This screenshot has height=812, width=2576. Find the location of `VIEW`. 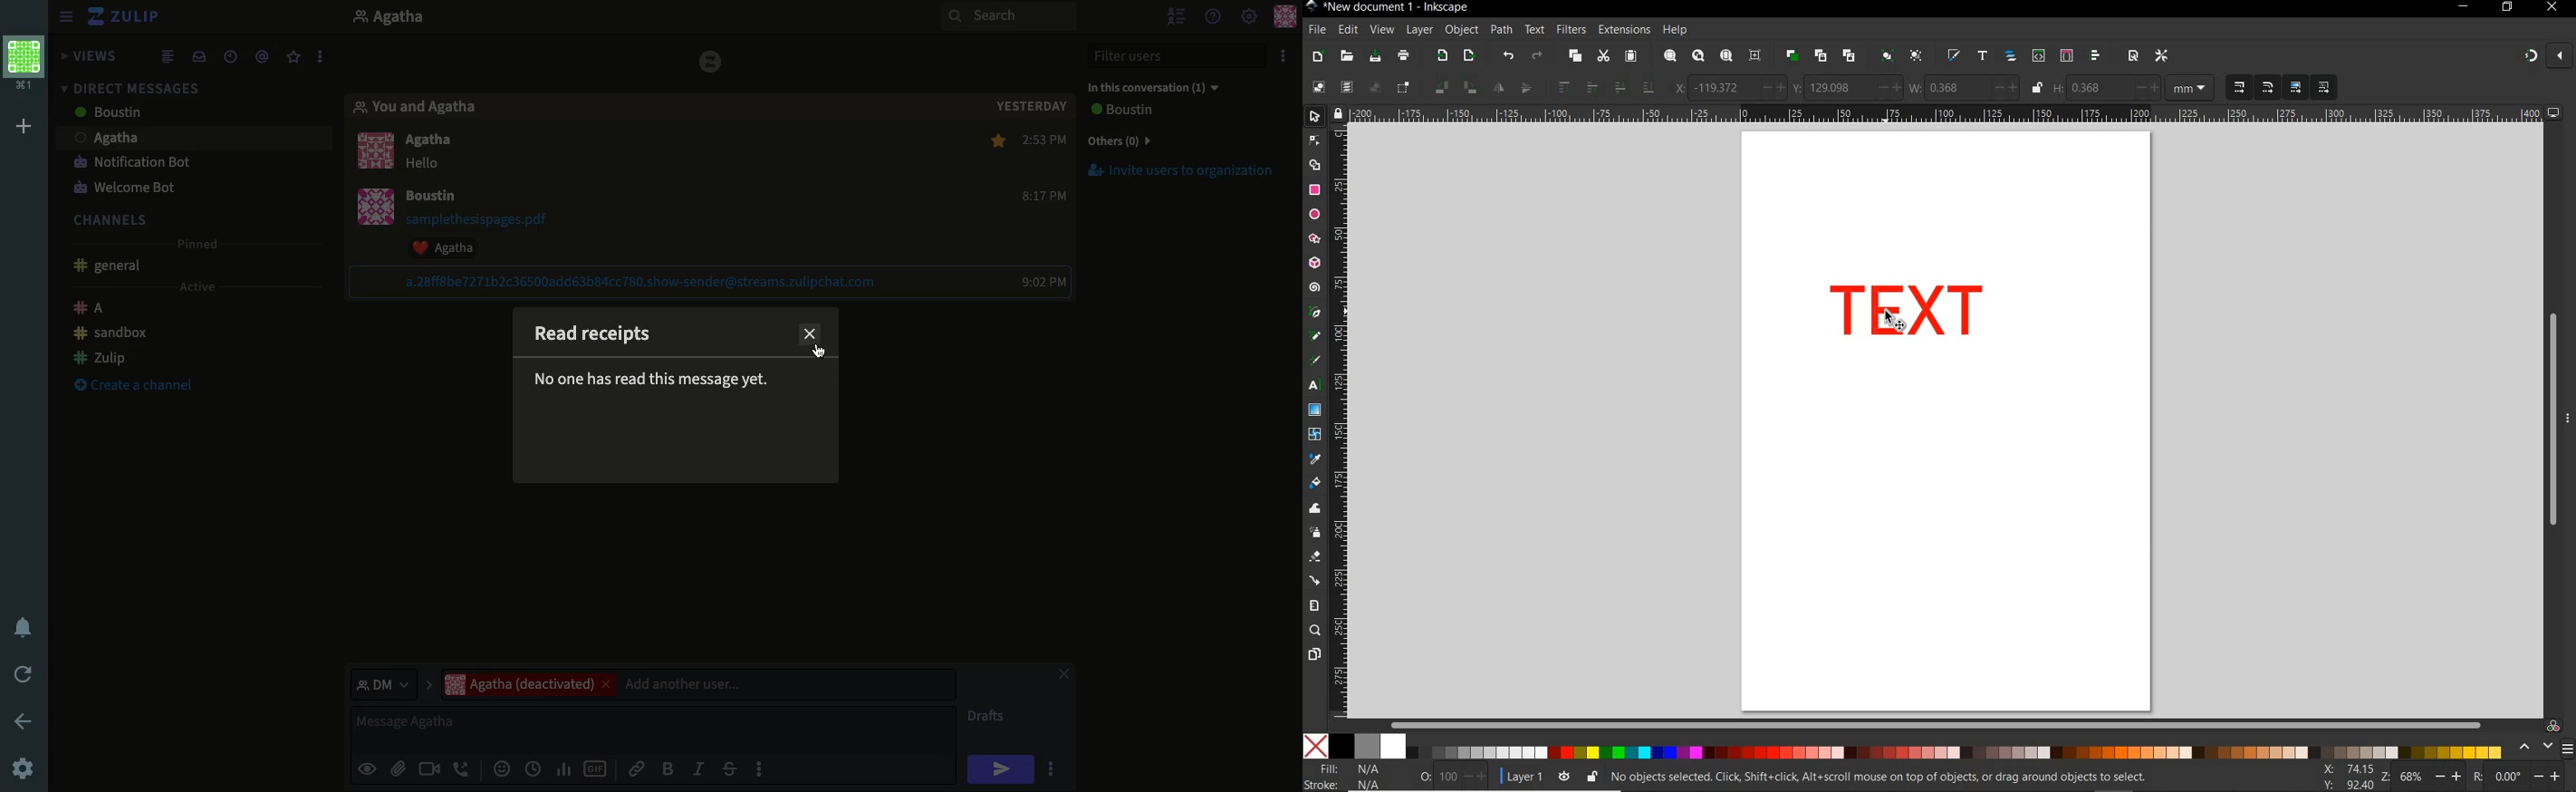

VIEW is located at coordinates (1381, 30).